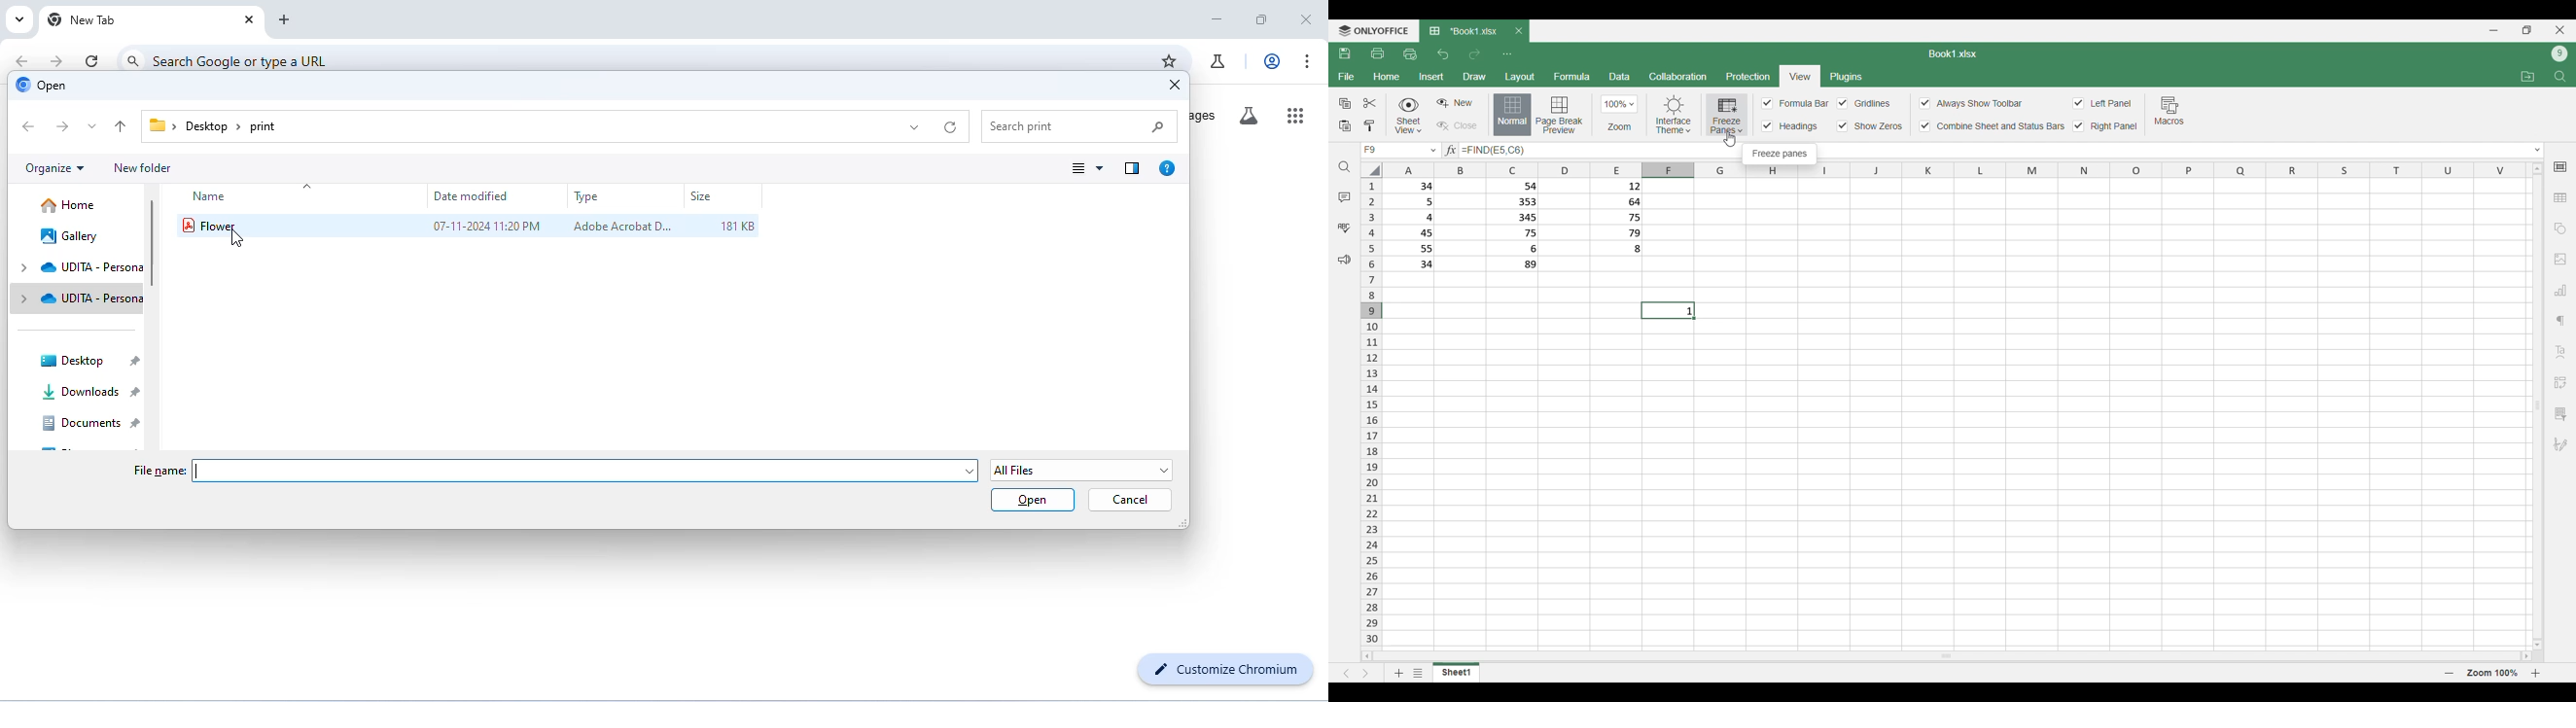  What do you see at coordinates (2536, 673) in the screenshot?
I see `Page zoom in` at bounding box center [2536, 673].